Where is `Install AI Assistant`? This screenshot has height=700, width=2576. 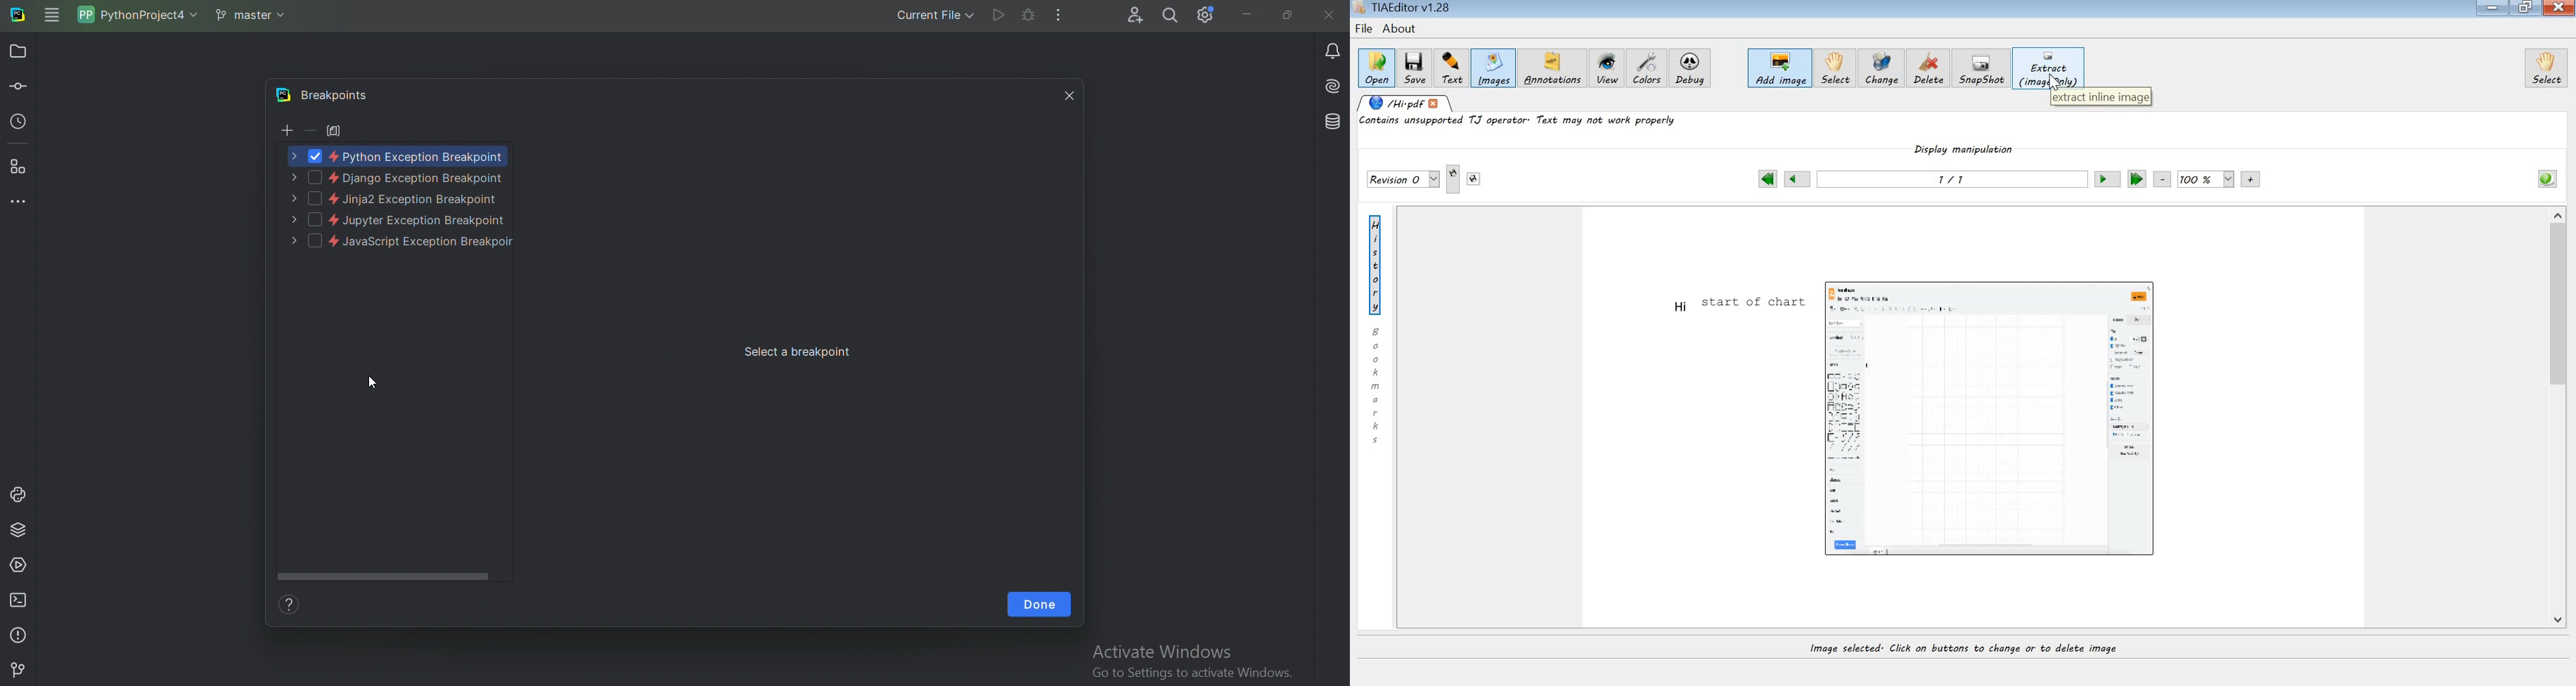 Install AI Assistant is located at coordinates (1331, 86).